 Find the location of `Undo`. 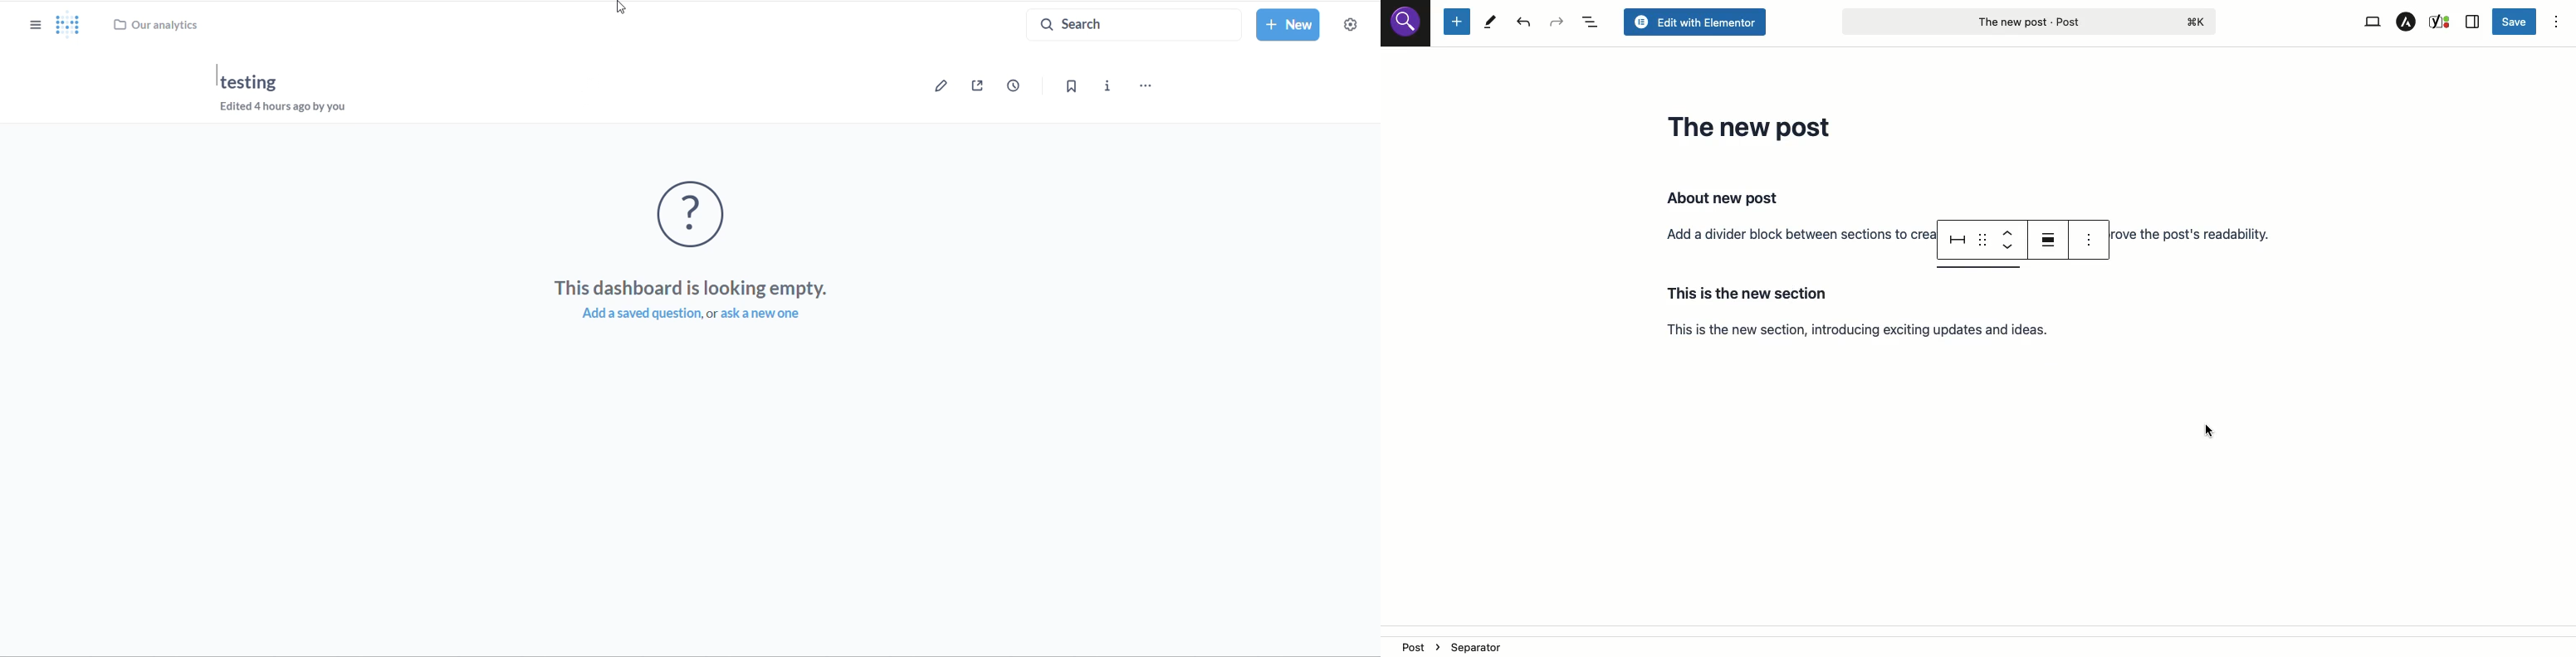

Undo is located at coordinates (1527, 23).